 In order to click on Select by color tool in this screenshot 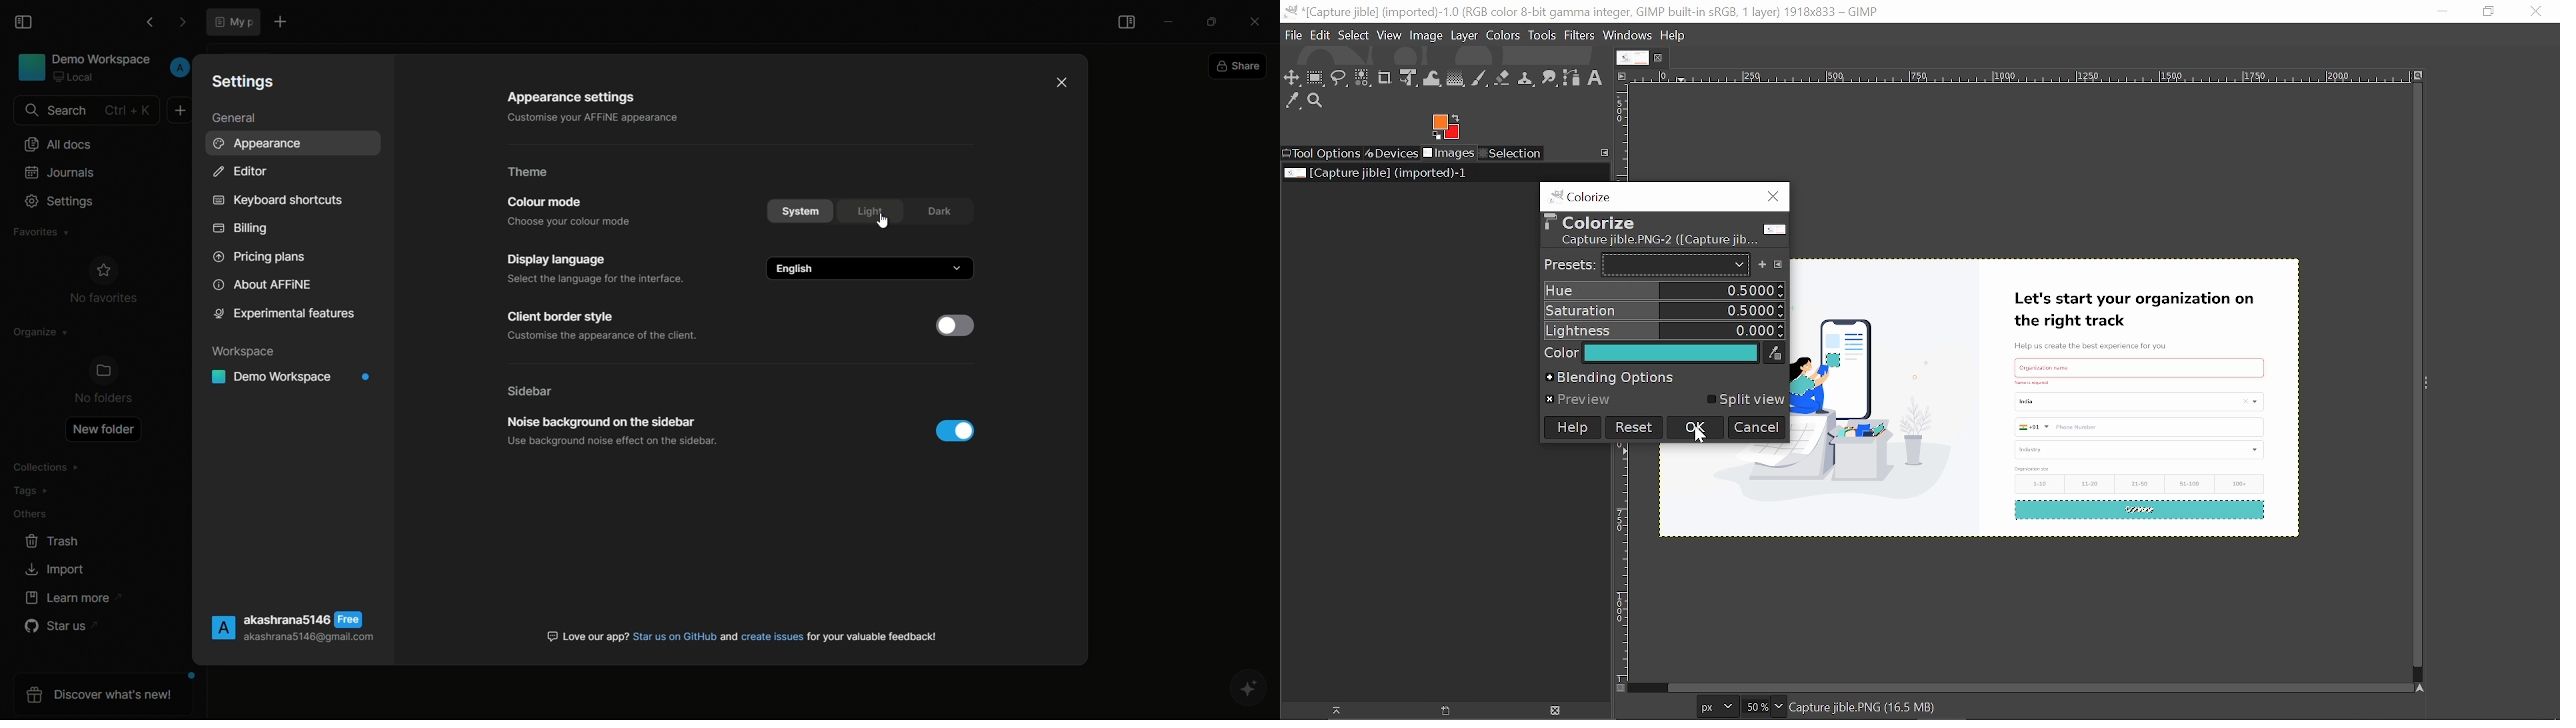, I will do `click(1361, 77)`.